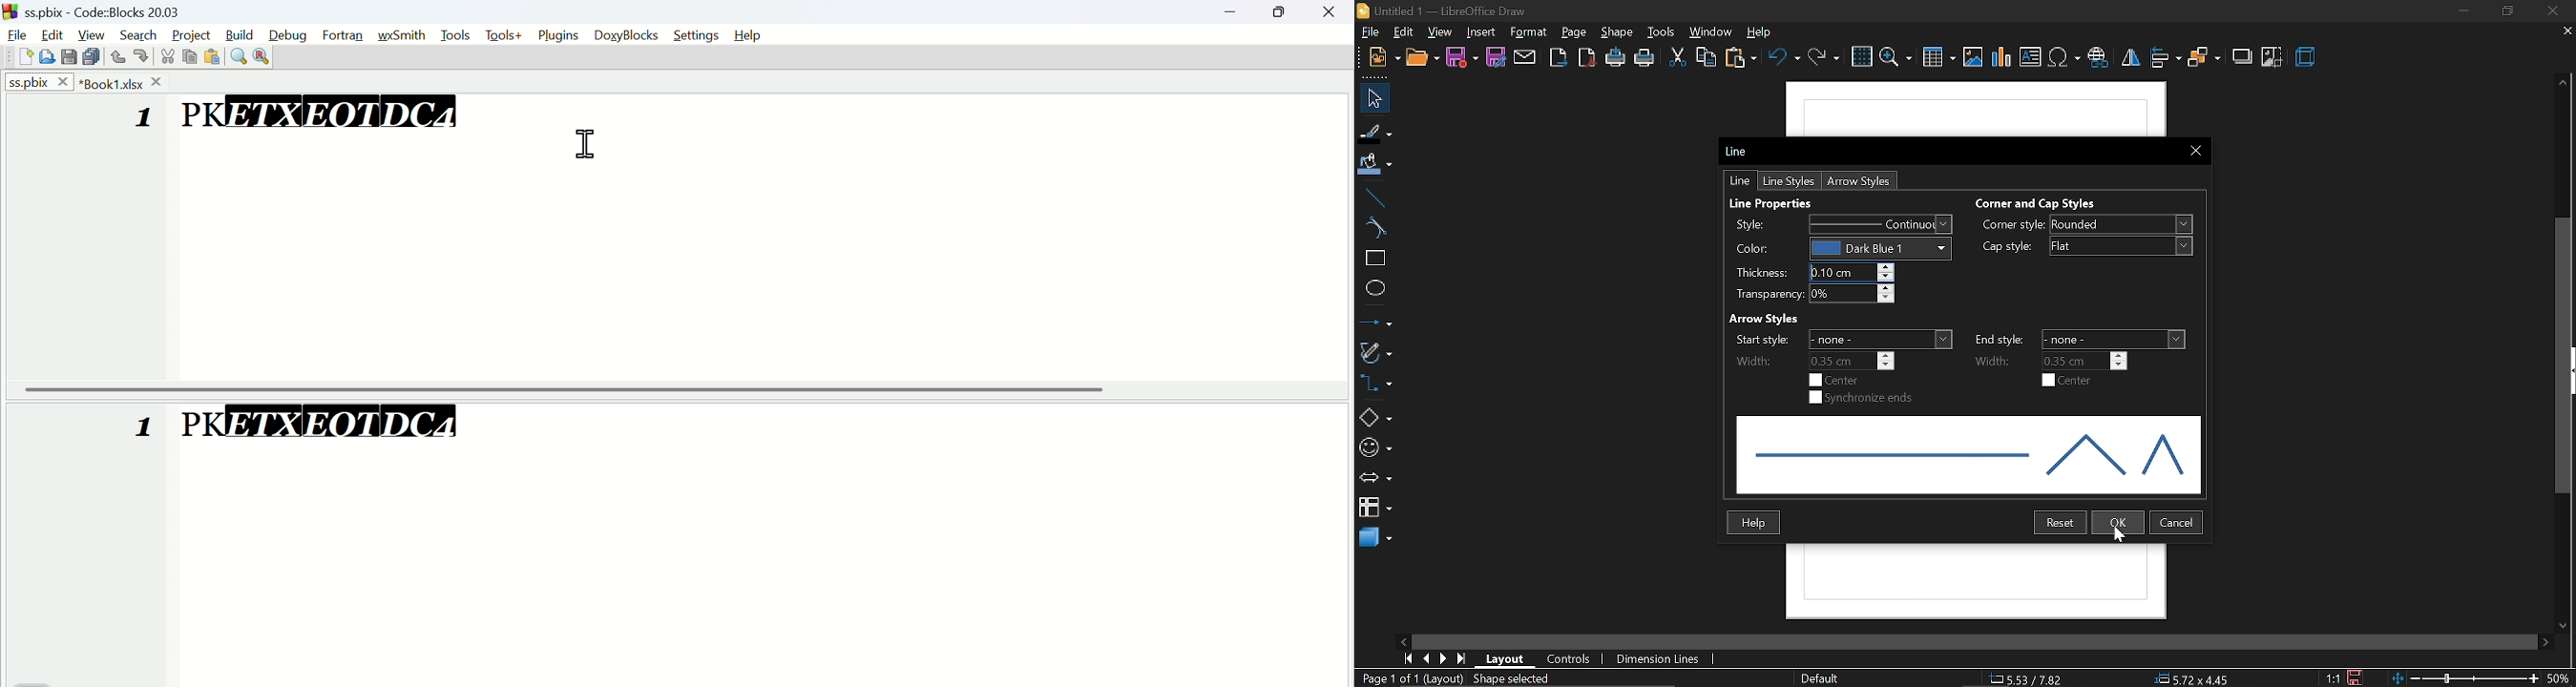 The width and height of the screenshot is (2576, 700). I want to click on grid, so click(1862, 57).